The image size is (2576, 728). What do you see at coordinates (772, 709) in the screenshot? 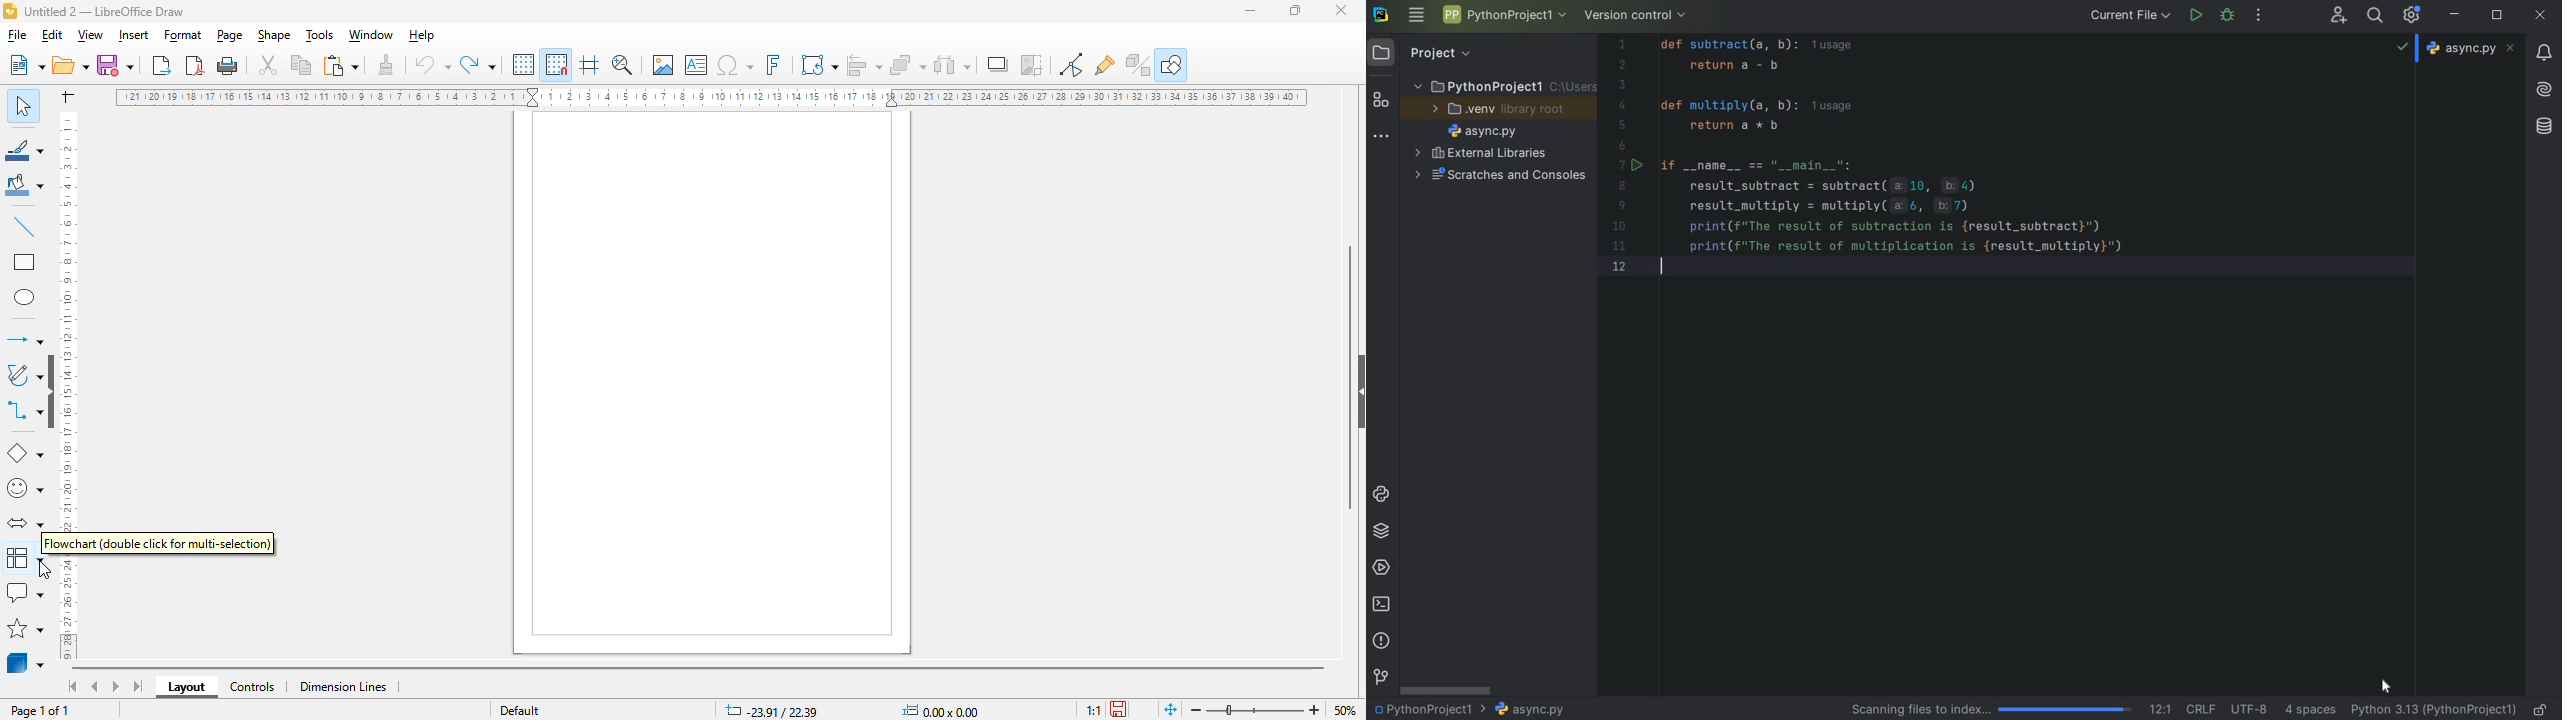
I see `position and size coordinates` at bounding box center [772, 709].